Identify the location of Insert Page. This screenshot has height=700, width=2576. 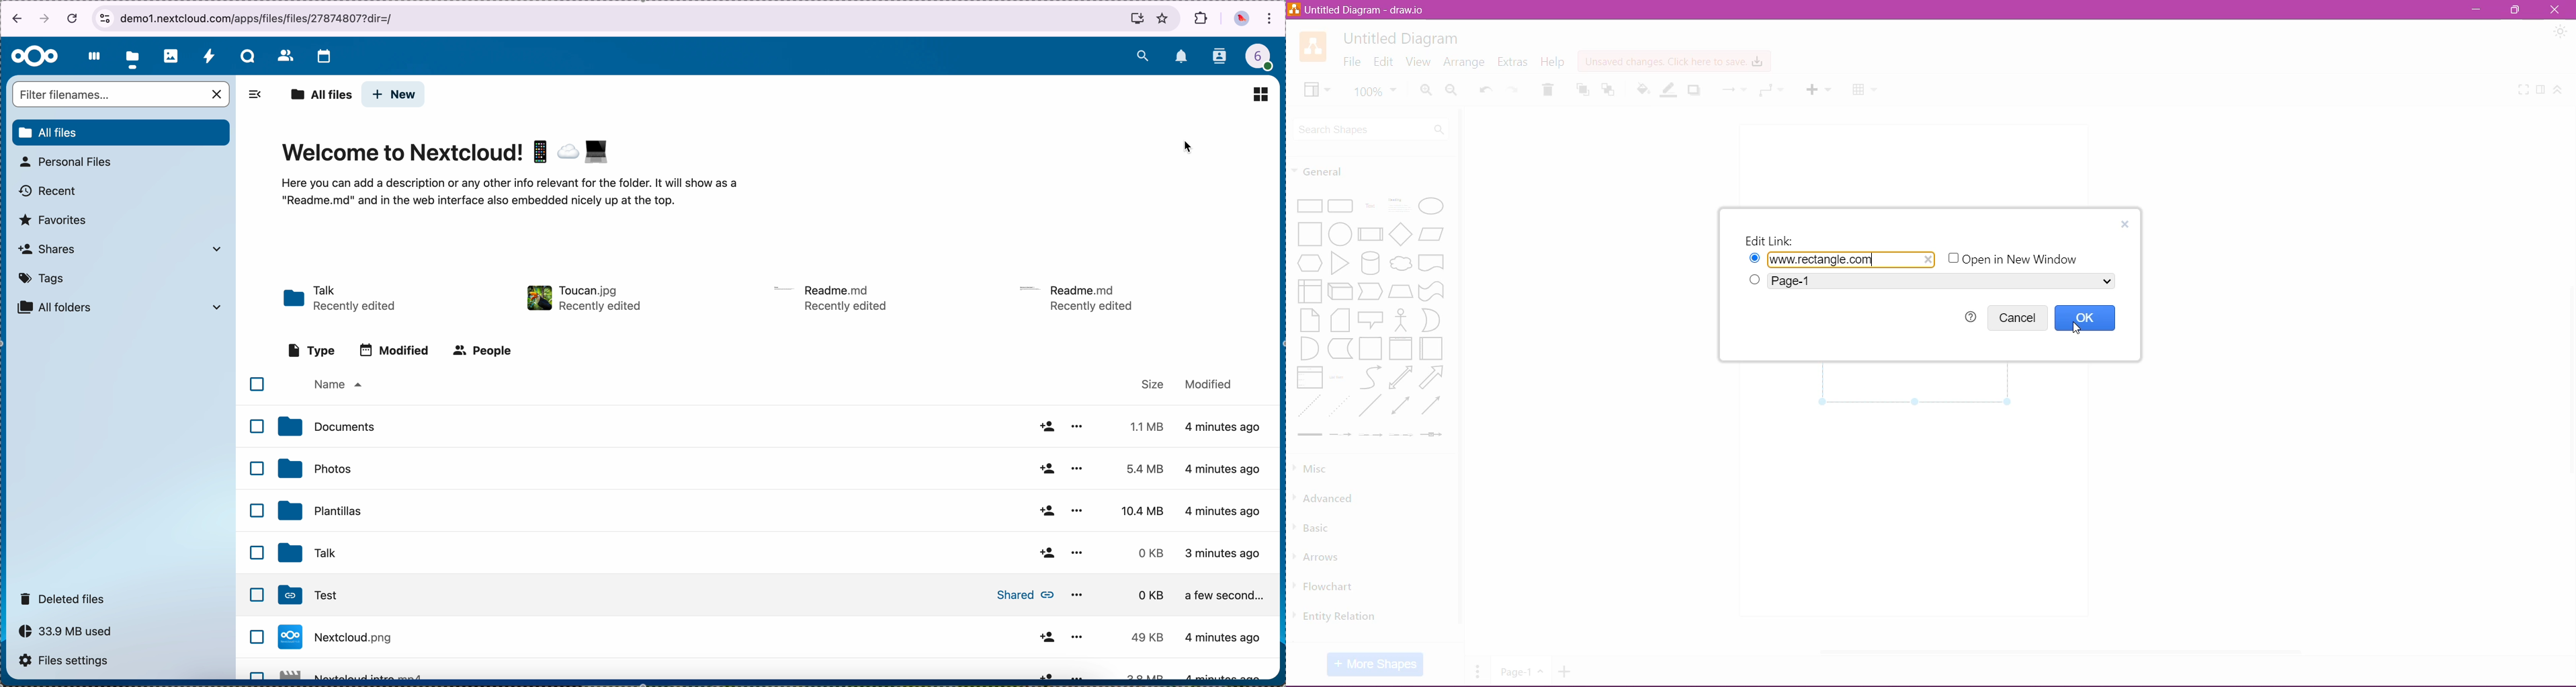
(1567, 672).